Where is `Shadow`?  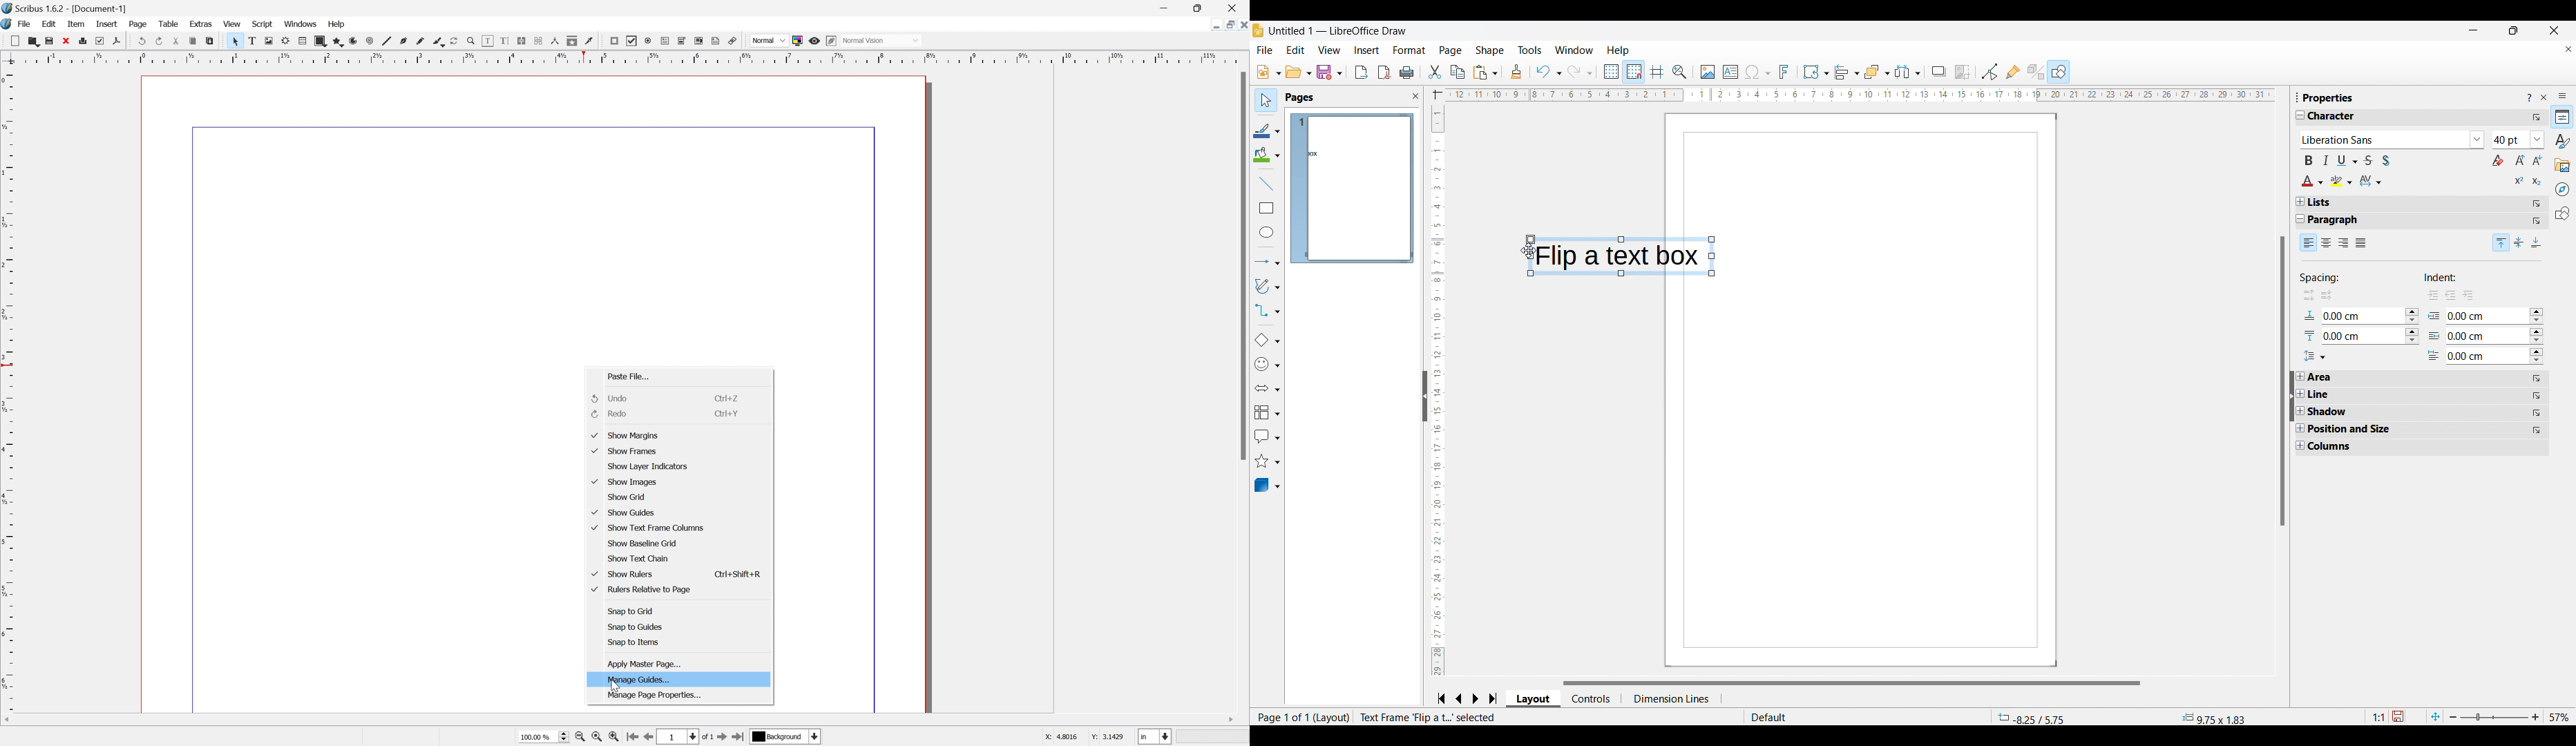 Shadow is located at coordinates (1939, 72).